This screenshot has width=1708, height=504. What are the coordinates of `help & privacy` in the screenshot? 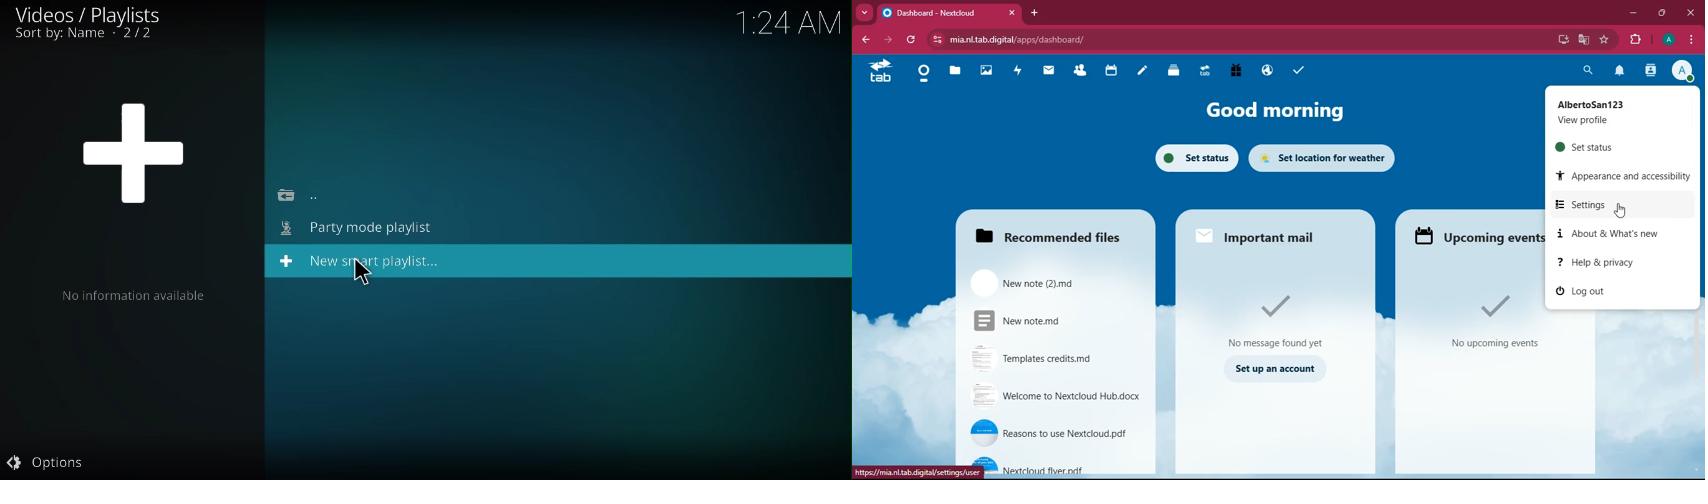 It's located at (1620, 262).